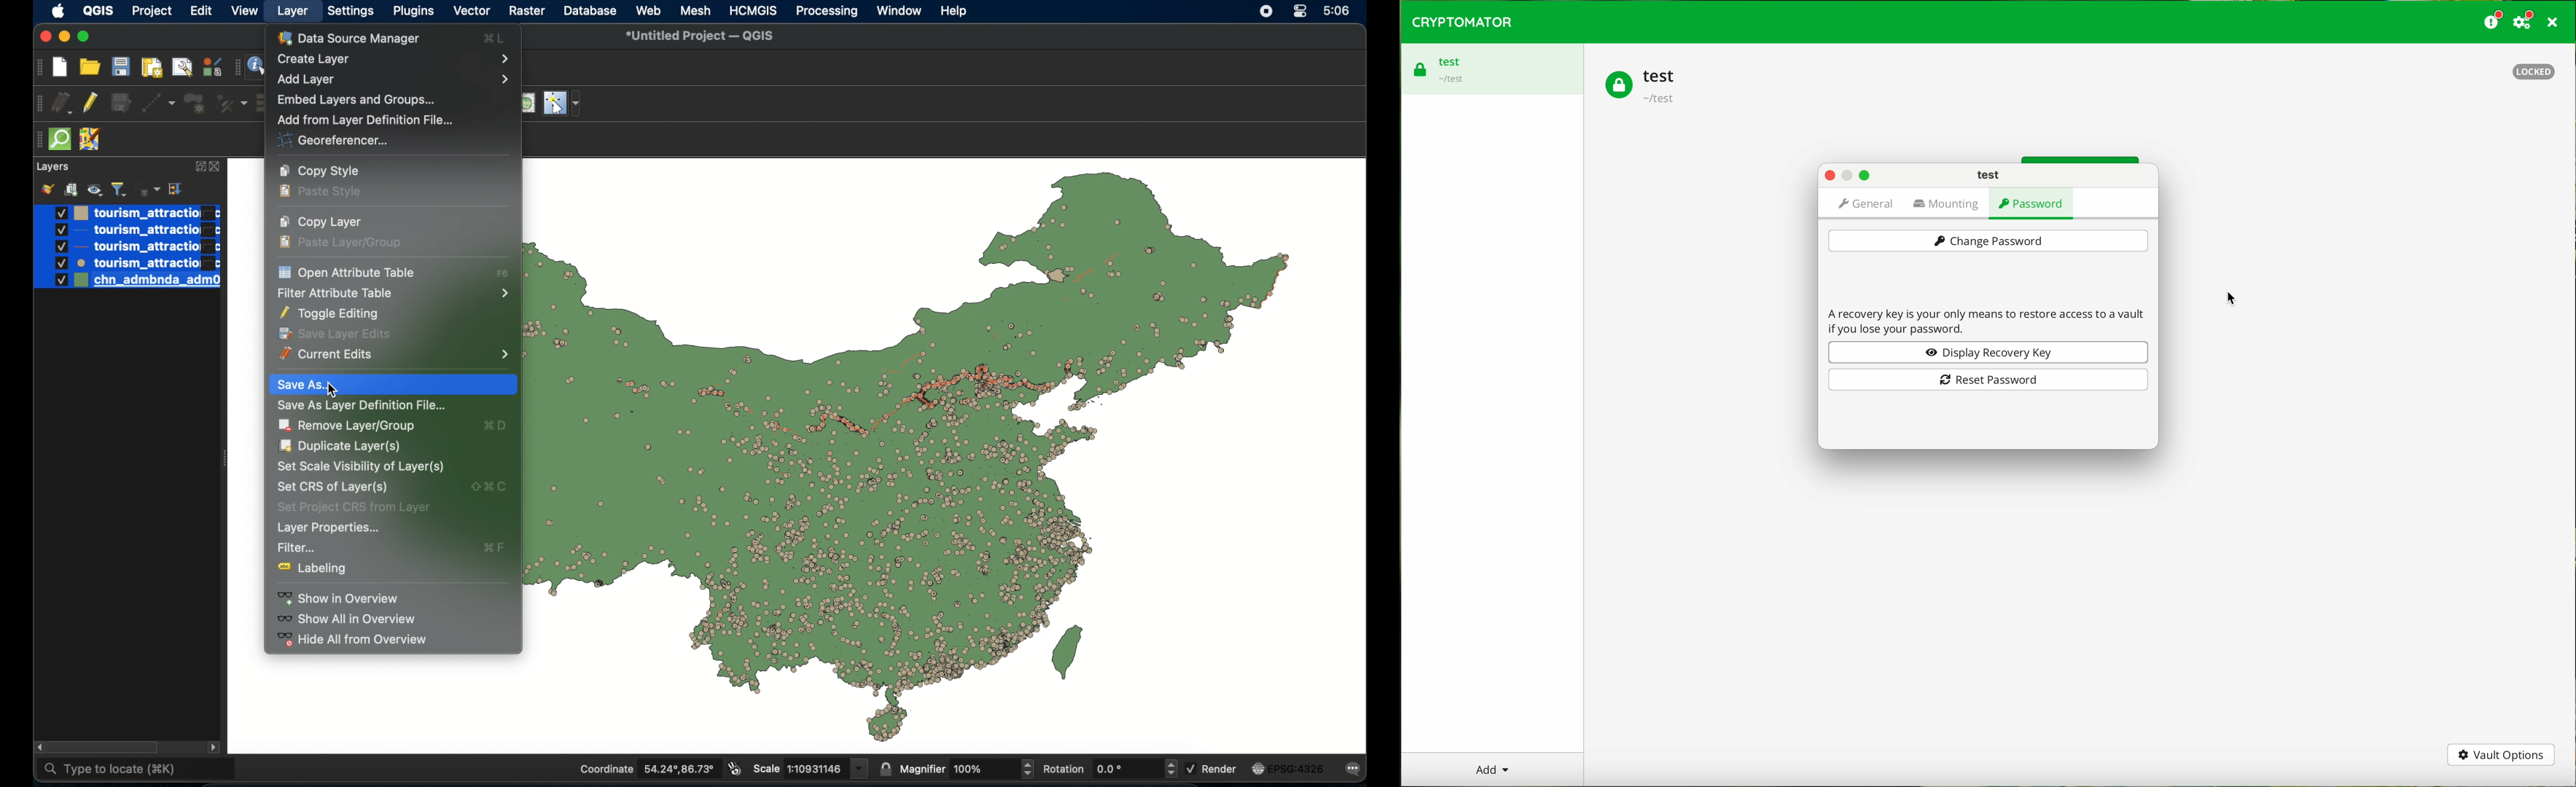 The width and height of the screenshot is (2576, 812). Describe the element at coordinates (735, 770) in the screenshot. I see `toggle extents and mouse display position` at that location.